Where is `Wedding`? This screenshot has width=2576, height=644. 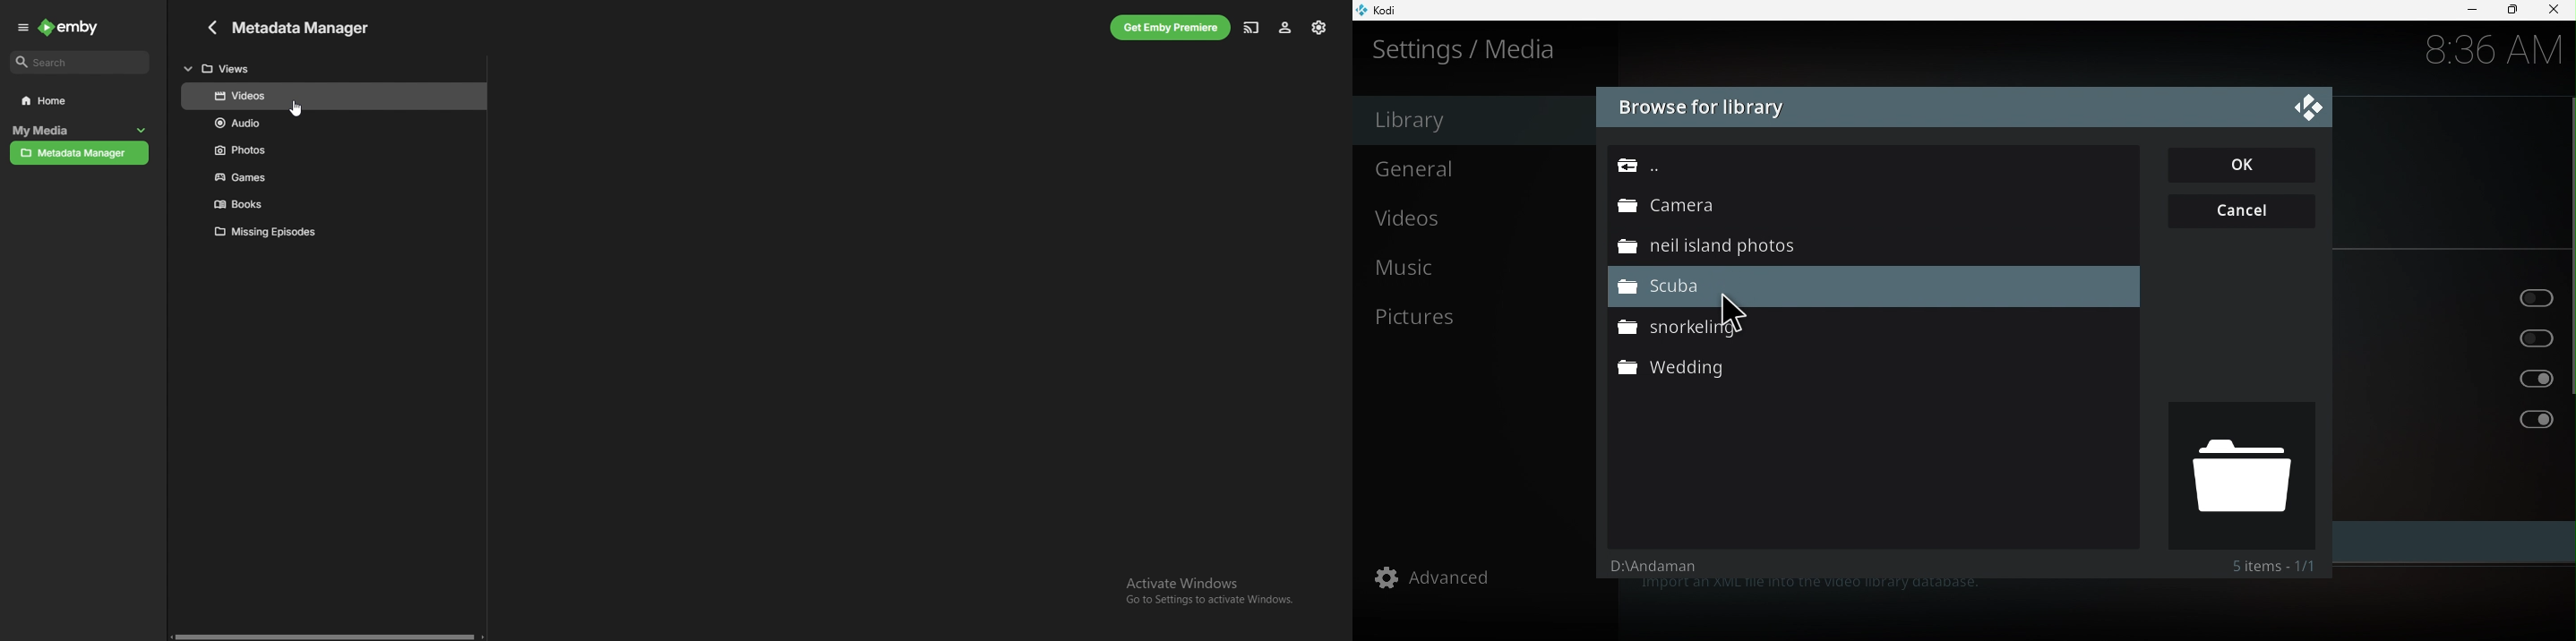 Wedding is located at coordinates (1870, 369).